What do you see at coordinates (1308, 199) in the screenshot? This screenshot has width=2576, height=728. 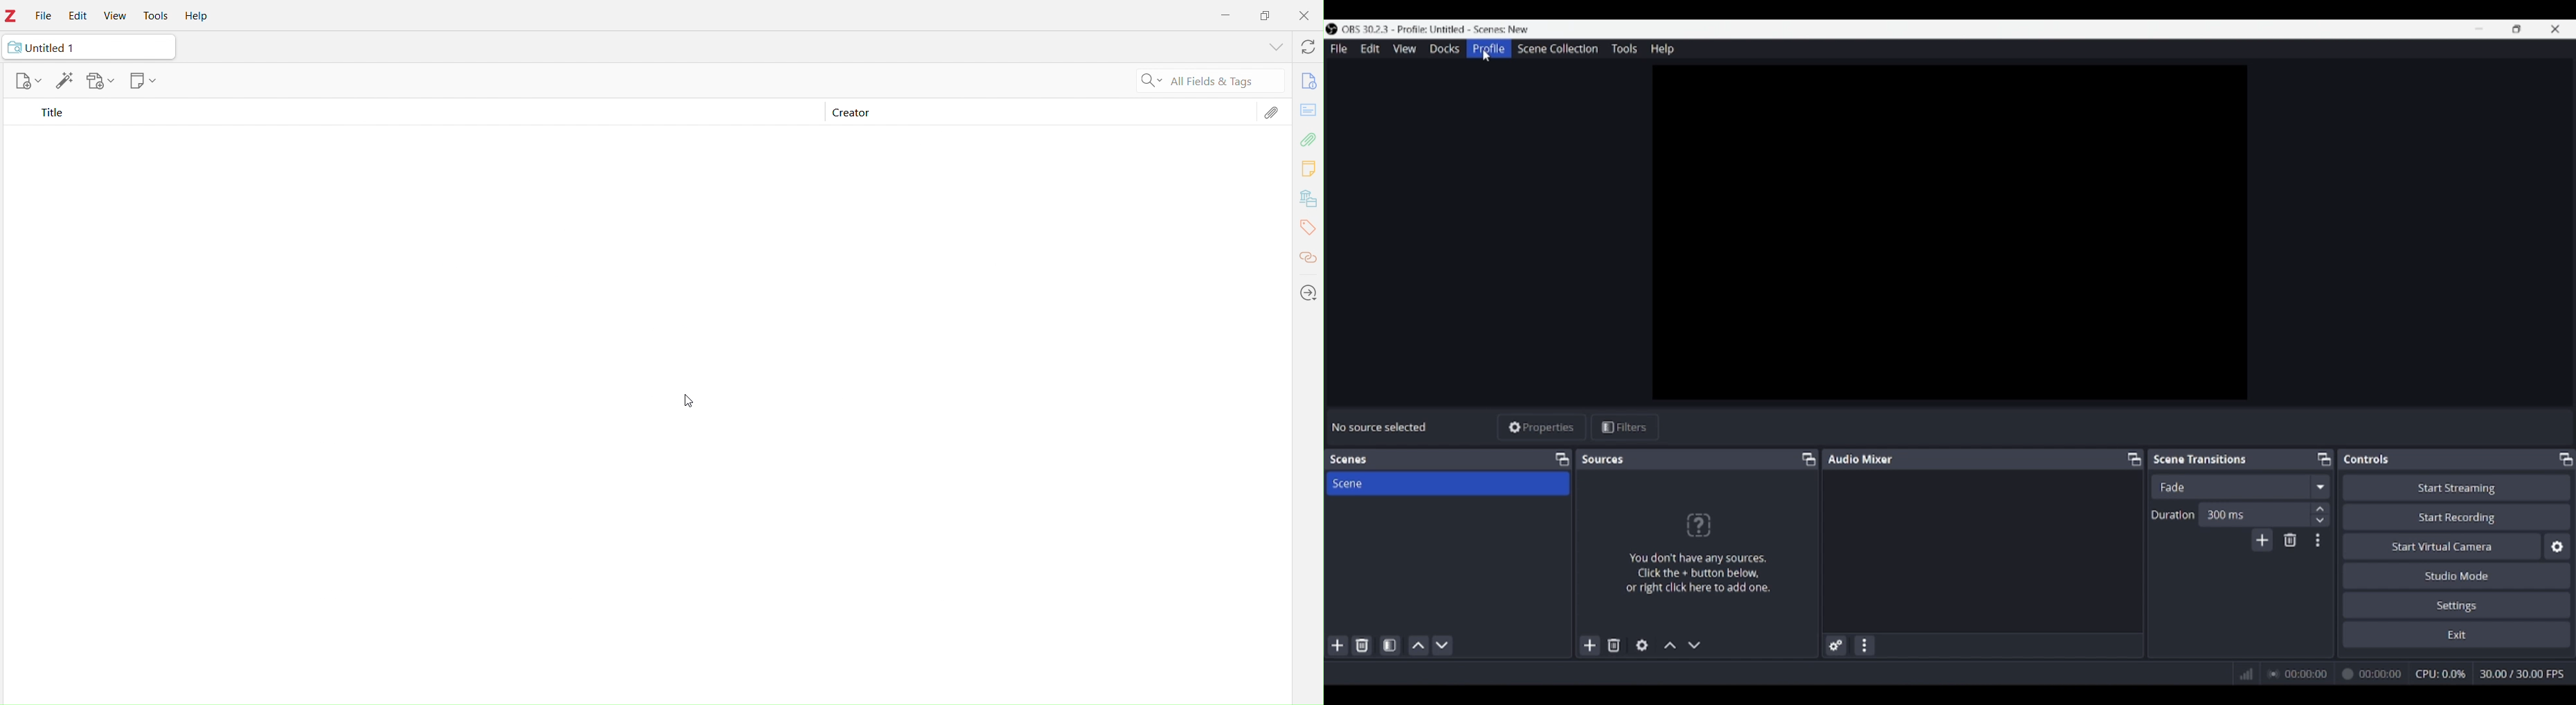 I see `Bibliography` at bounding box center [1308, 199].